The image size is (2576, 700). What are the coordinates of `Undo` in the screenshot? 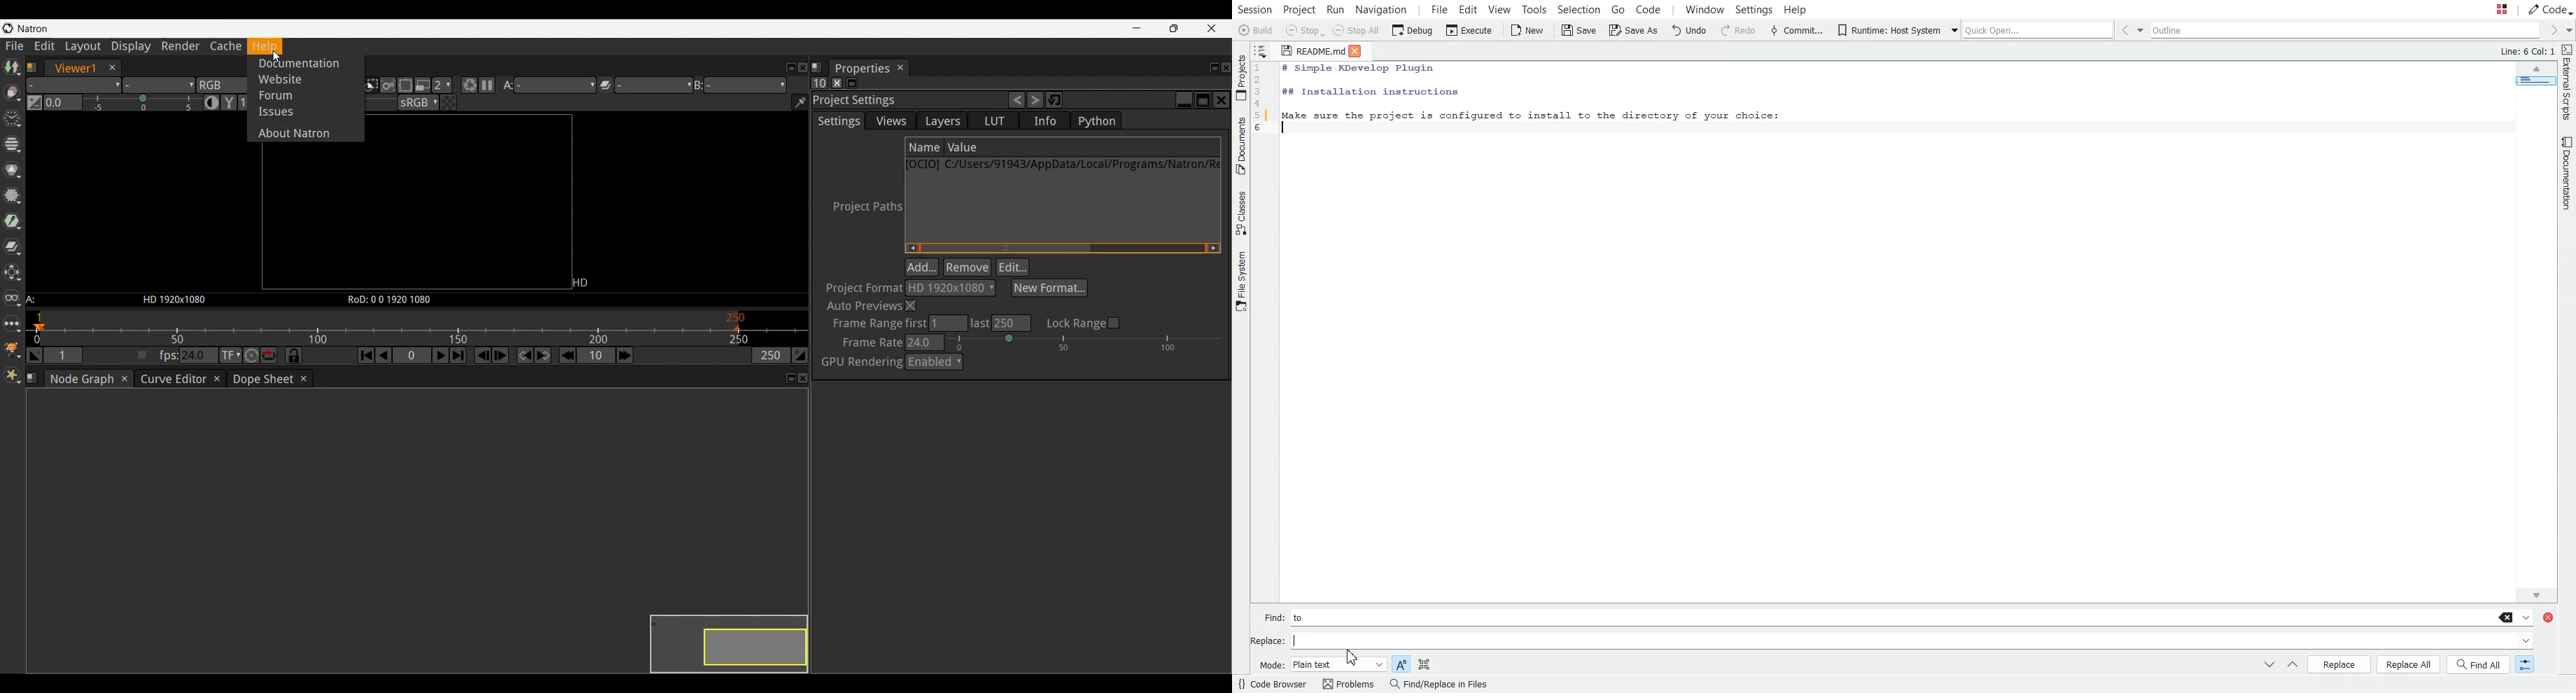 It's located at (1016, 100).